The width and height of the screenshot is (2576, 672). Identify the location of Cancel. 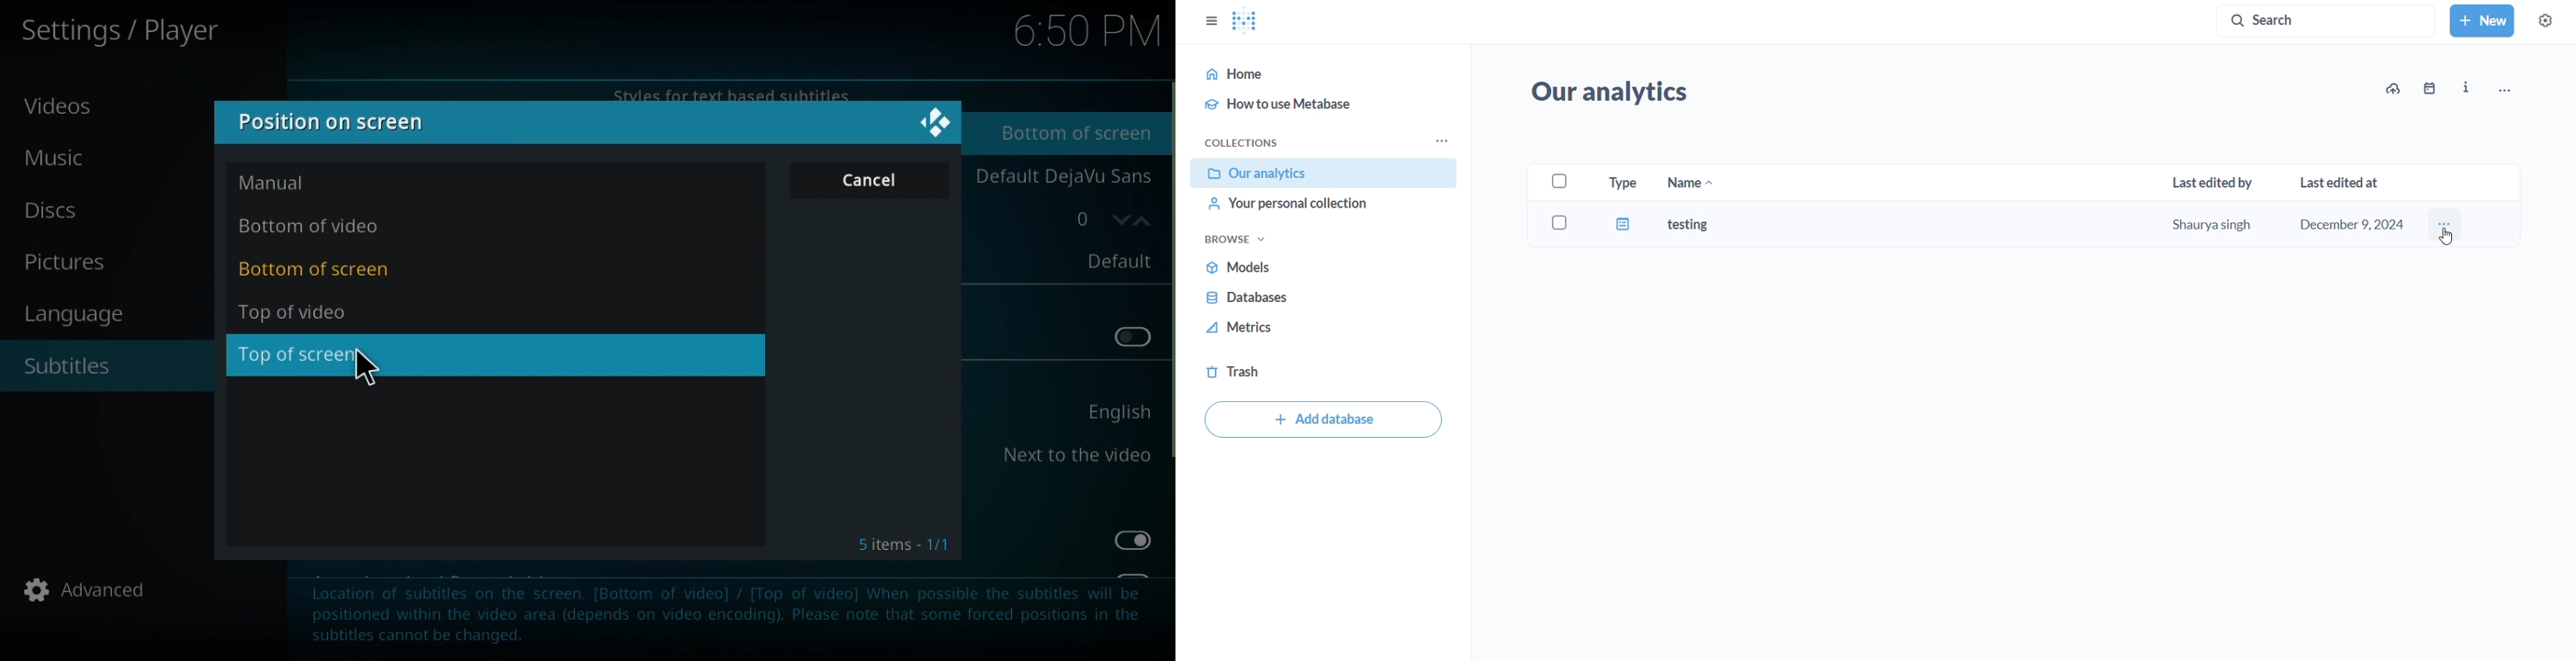
(880, 180).